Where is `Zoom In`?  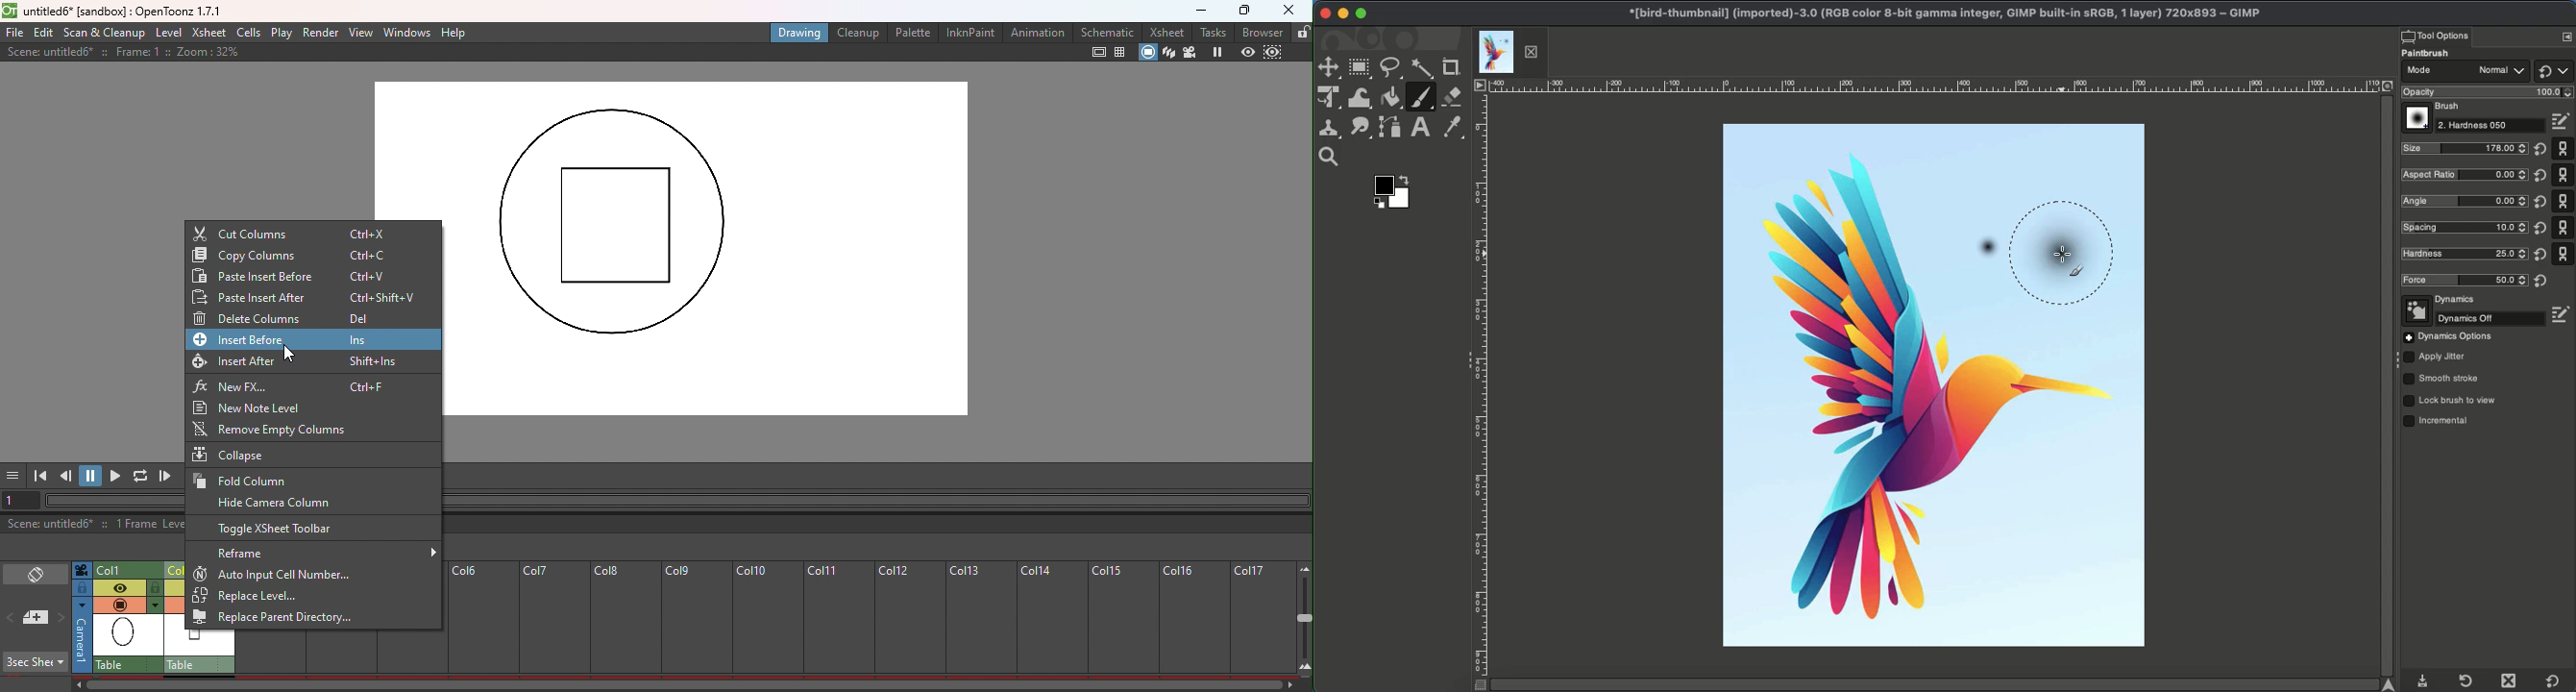 Zoom In is located at coordinates (1303, 667).